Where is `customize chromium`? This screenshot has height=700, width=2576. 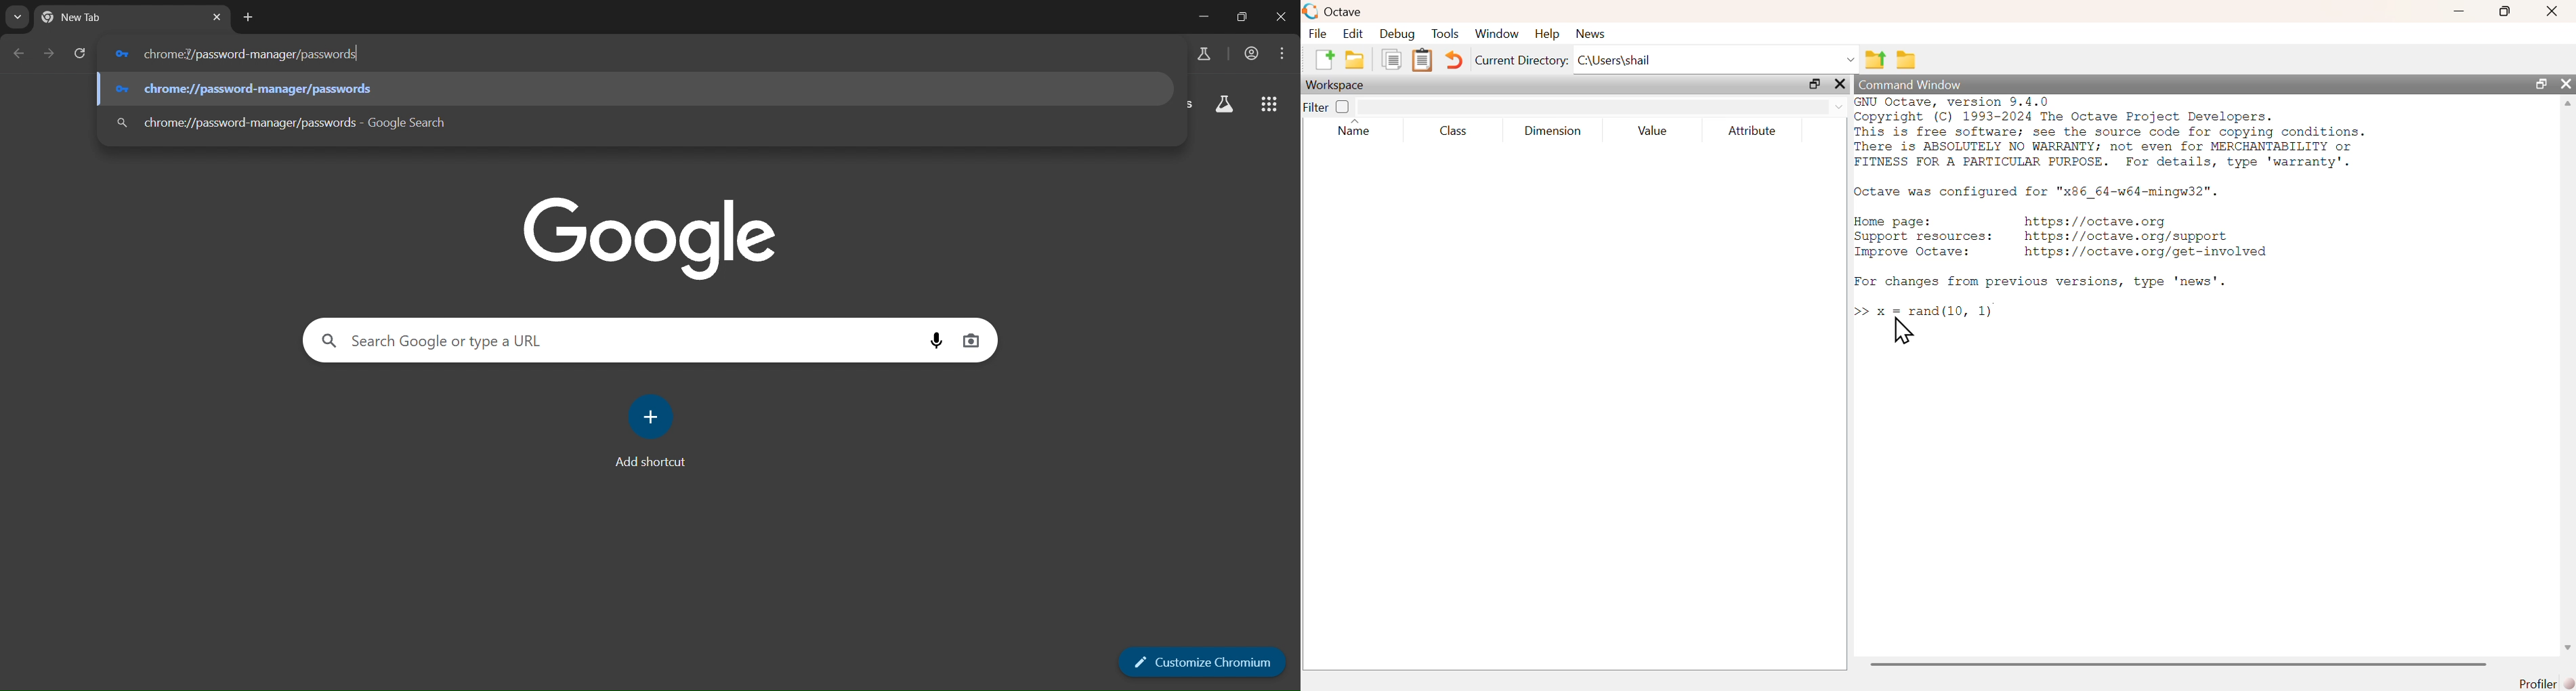 customize chromium is located at coordinates (1198, 663).